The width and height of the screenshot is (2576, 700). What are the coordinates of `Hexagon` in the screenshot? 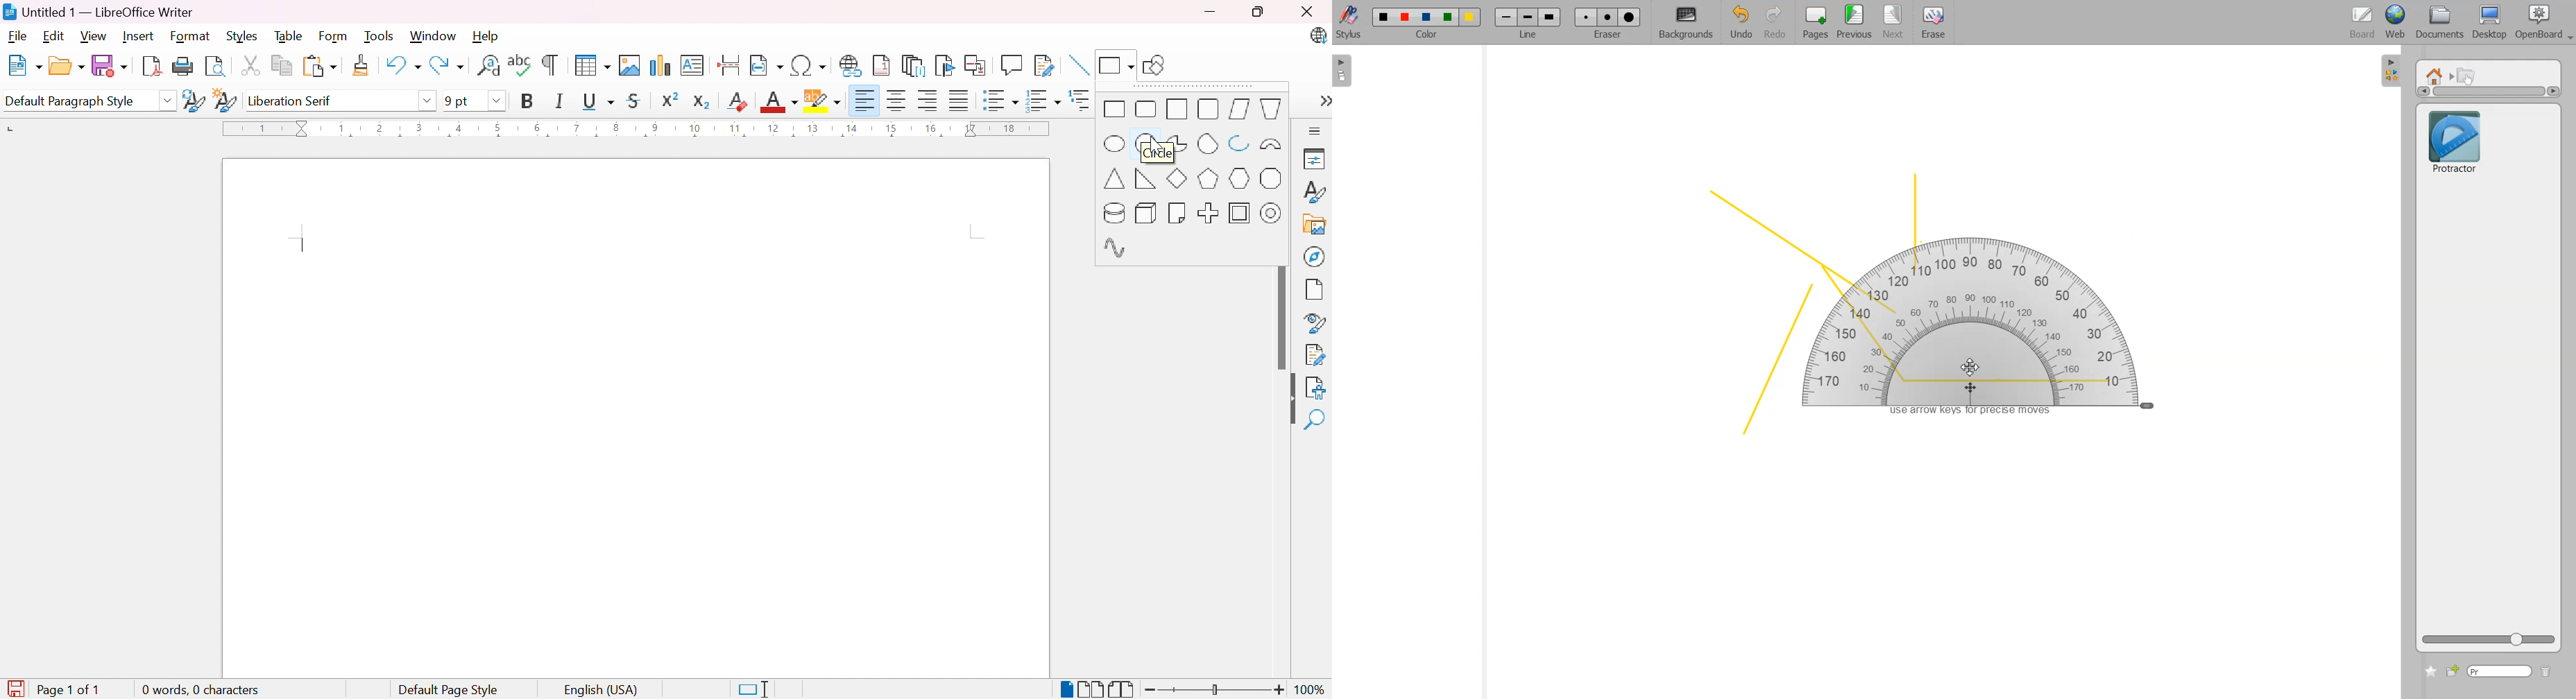 It's located at (1239, 178).